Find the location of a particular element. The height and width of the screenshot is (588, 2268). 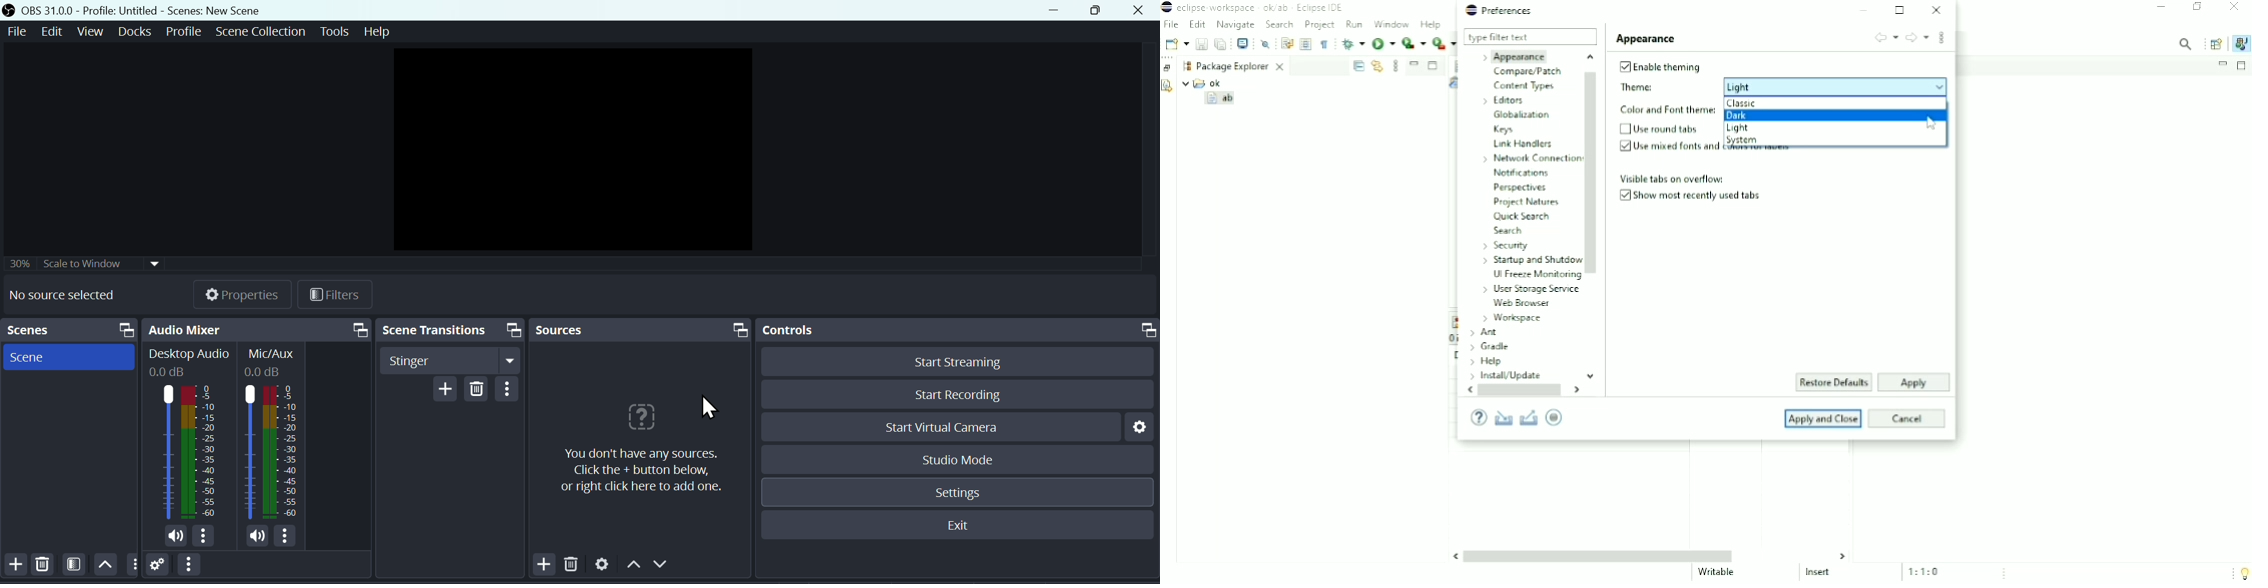

Properties is located at coordinates (247, 293).